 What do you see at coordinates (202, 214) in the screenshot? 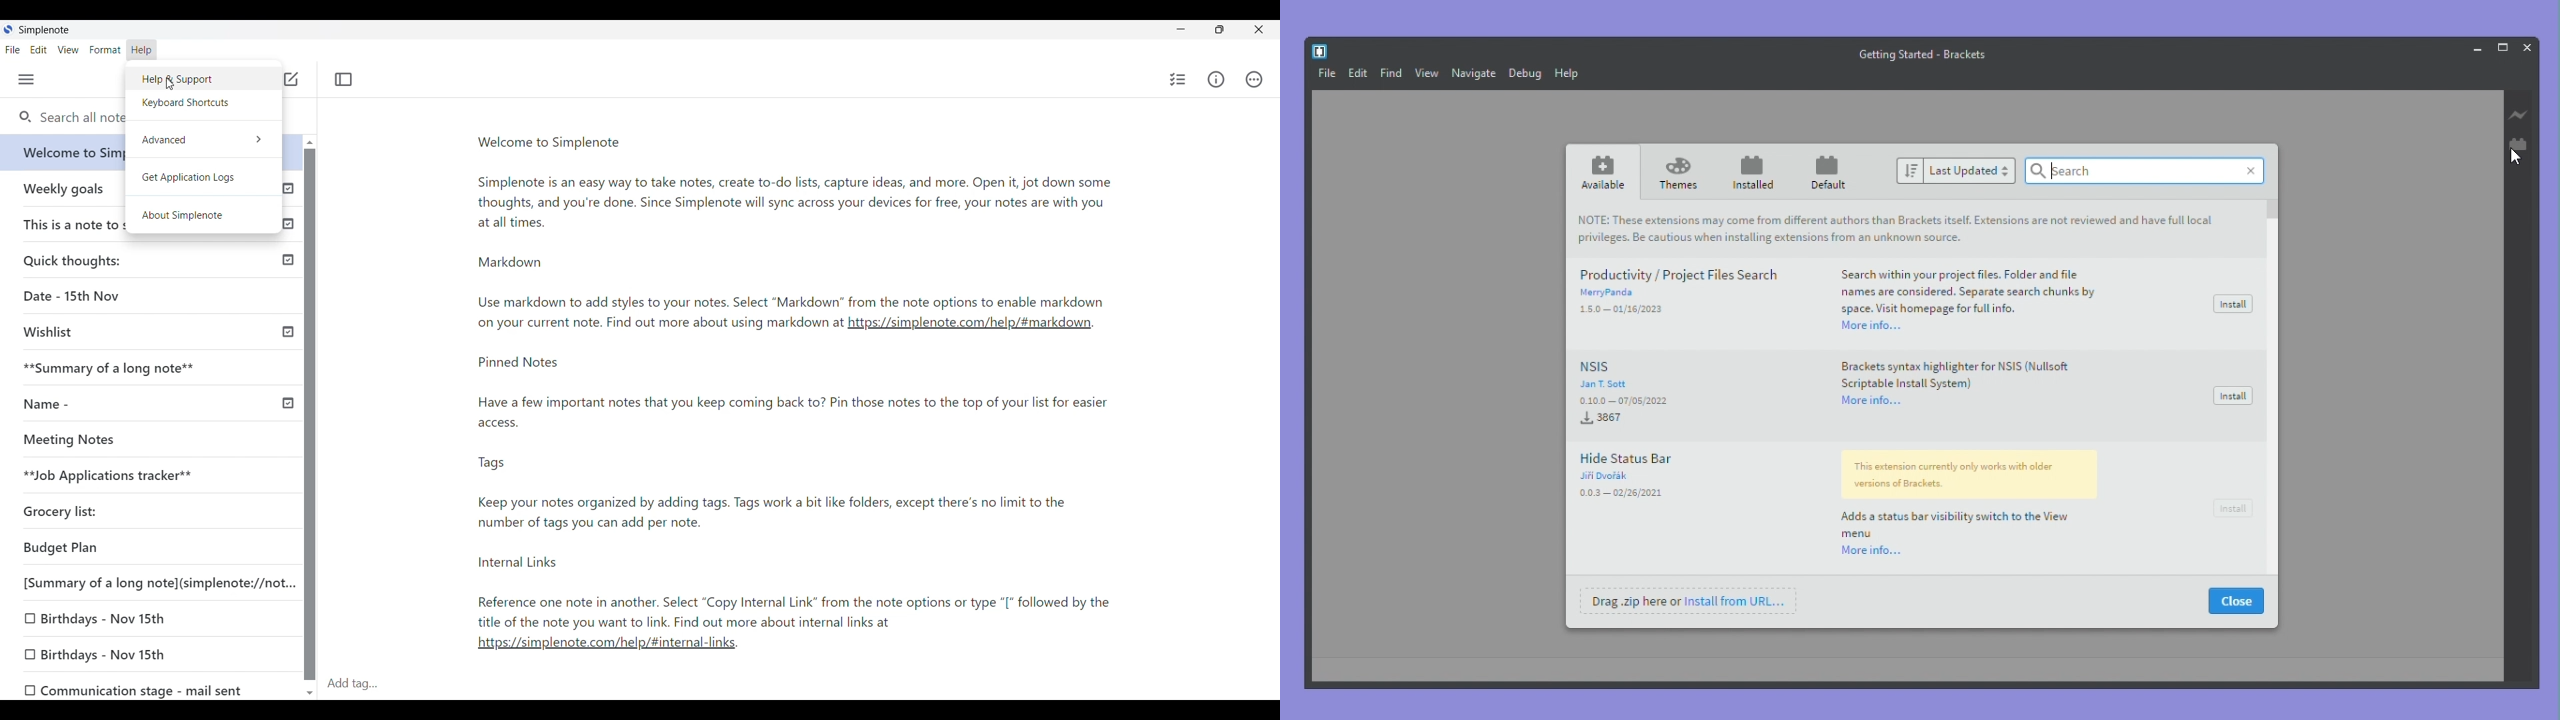
I see `About Simplenote` at bounding box center [202, 214].